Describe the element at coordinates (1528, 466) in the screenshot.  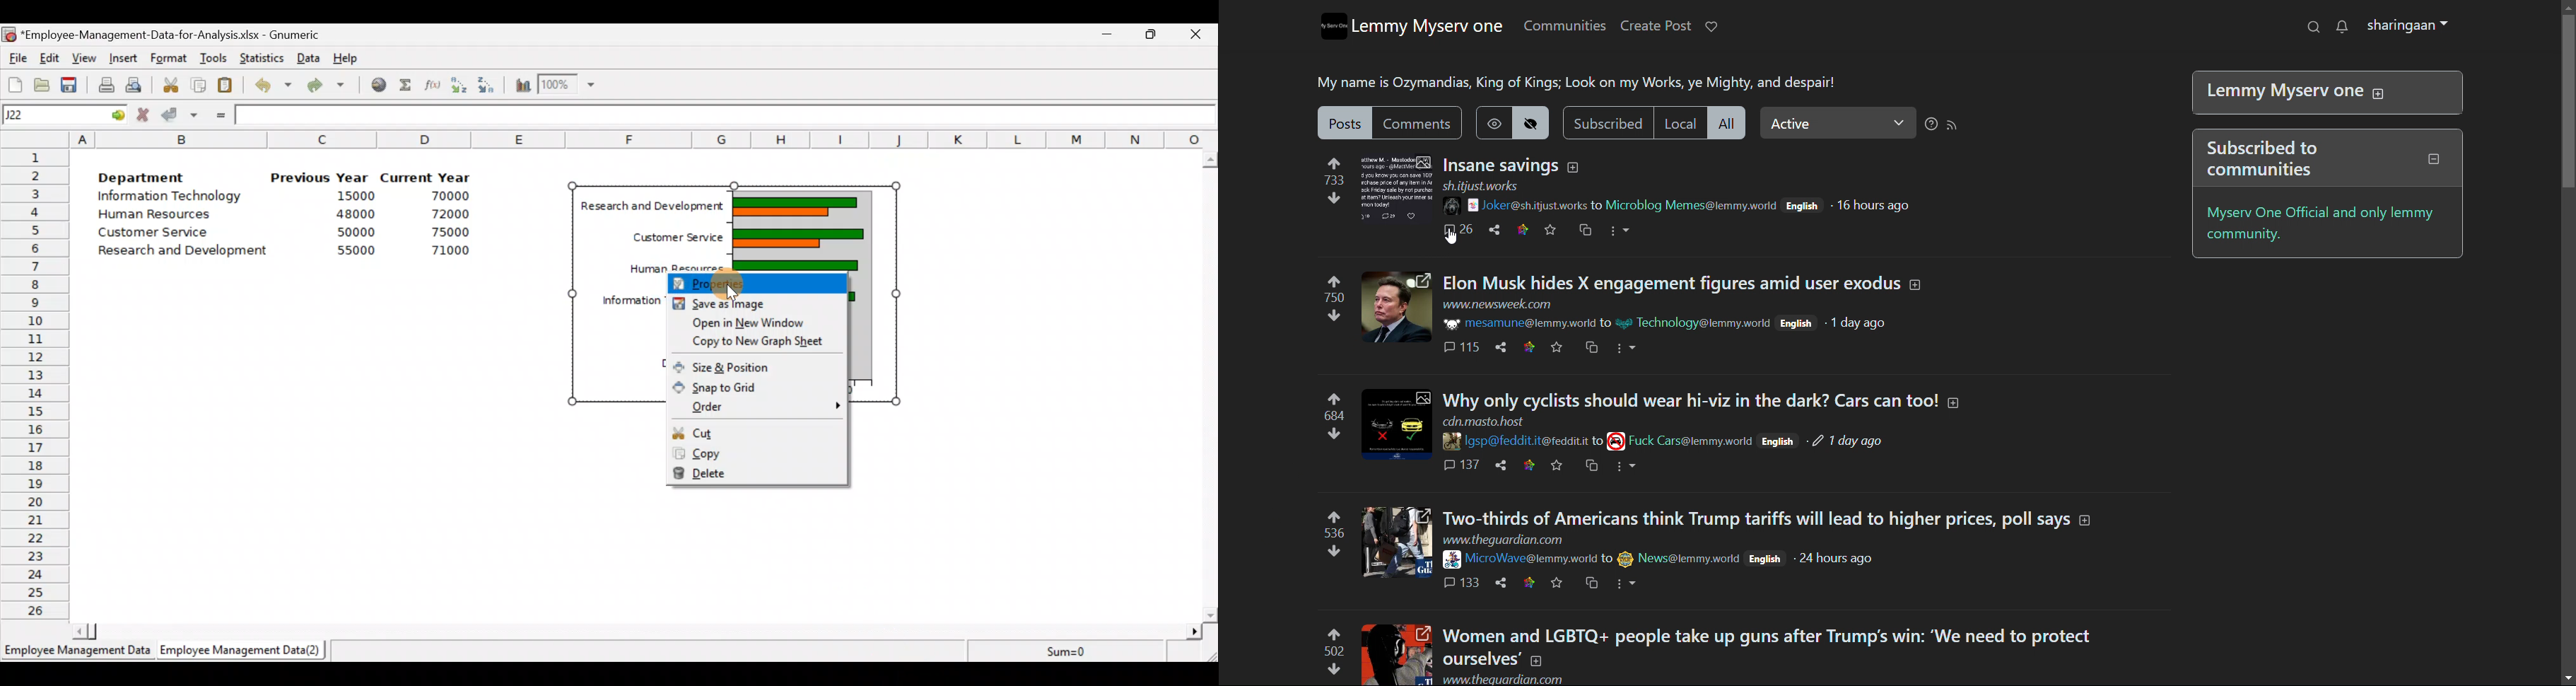
I see `link` at that location.